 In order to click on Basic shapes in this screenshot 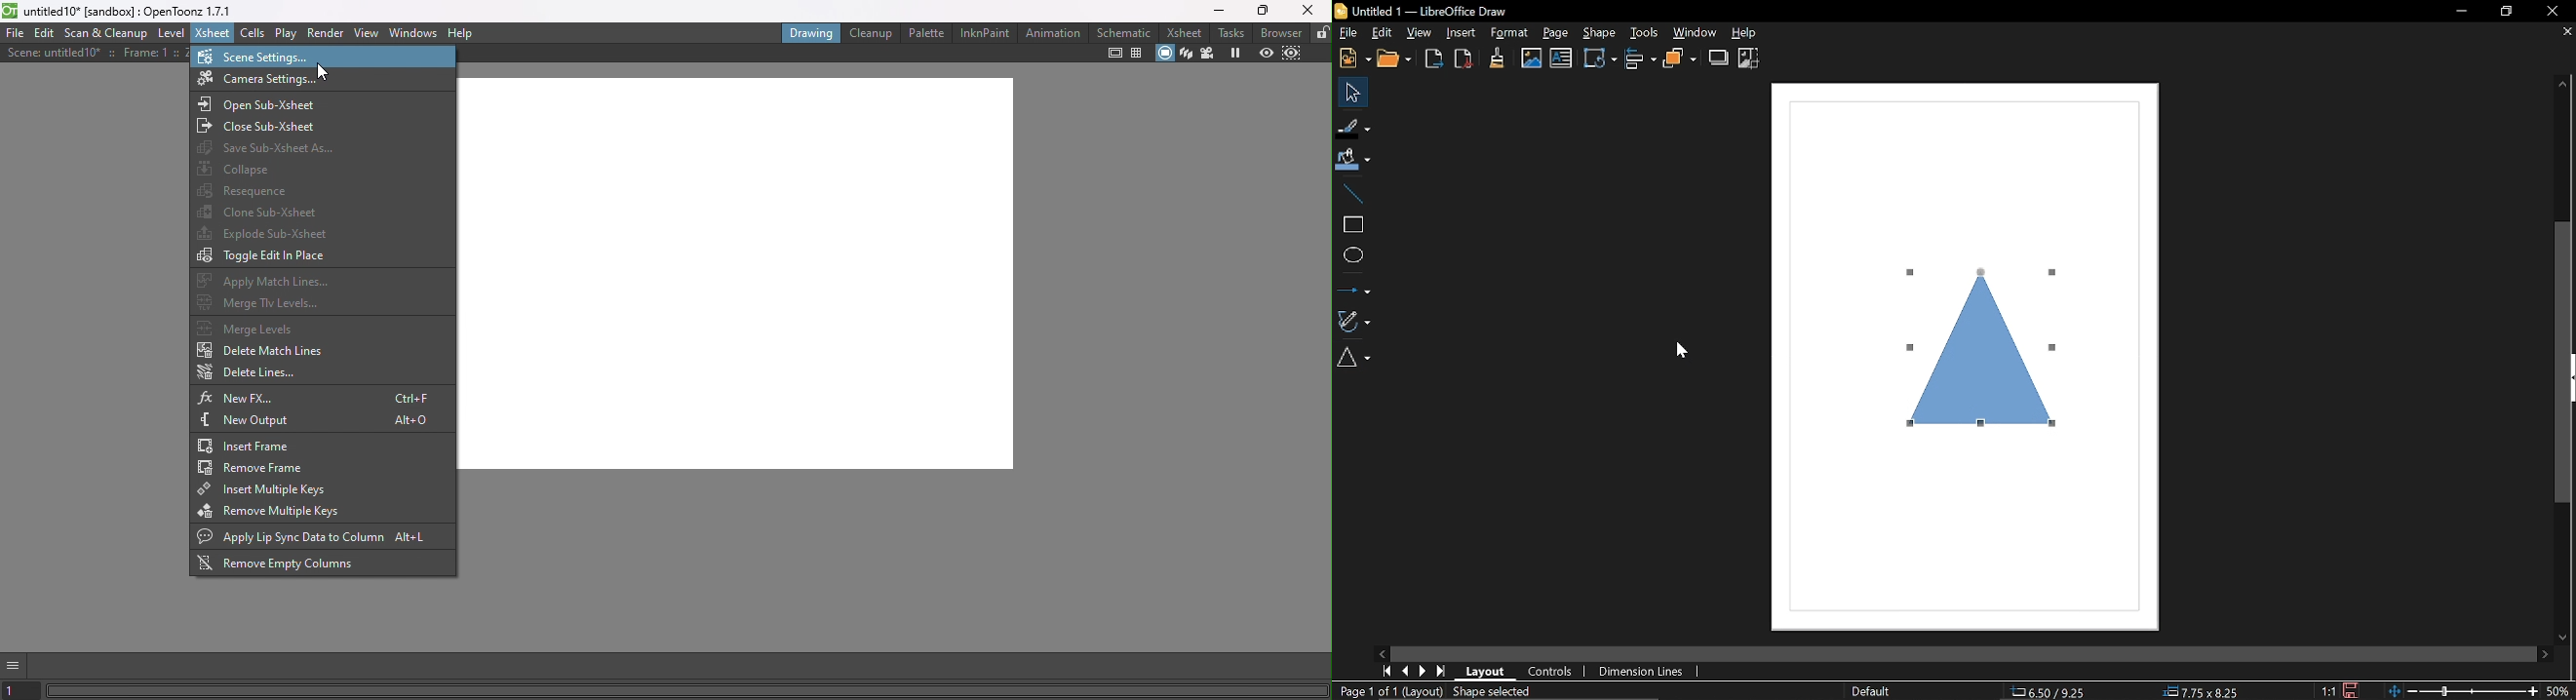, I will do `click(1355, 357)`.